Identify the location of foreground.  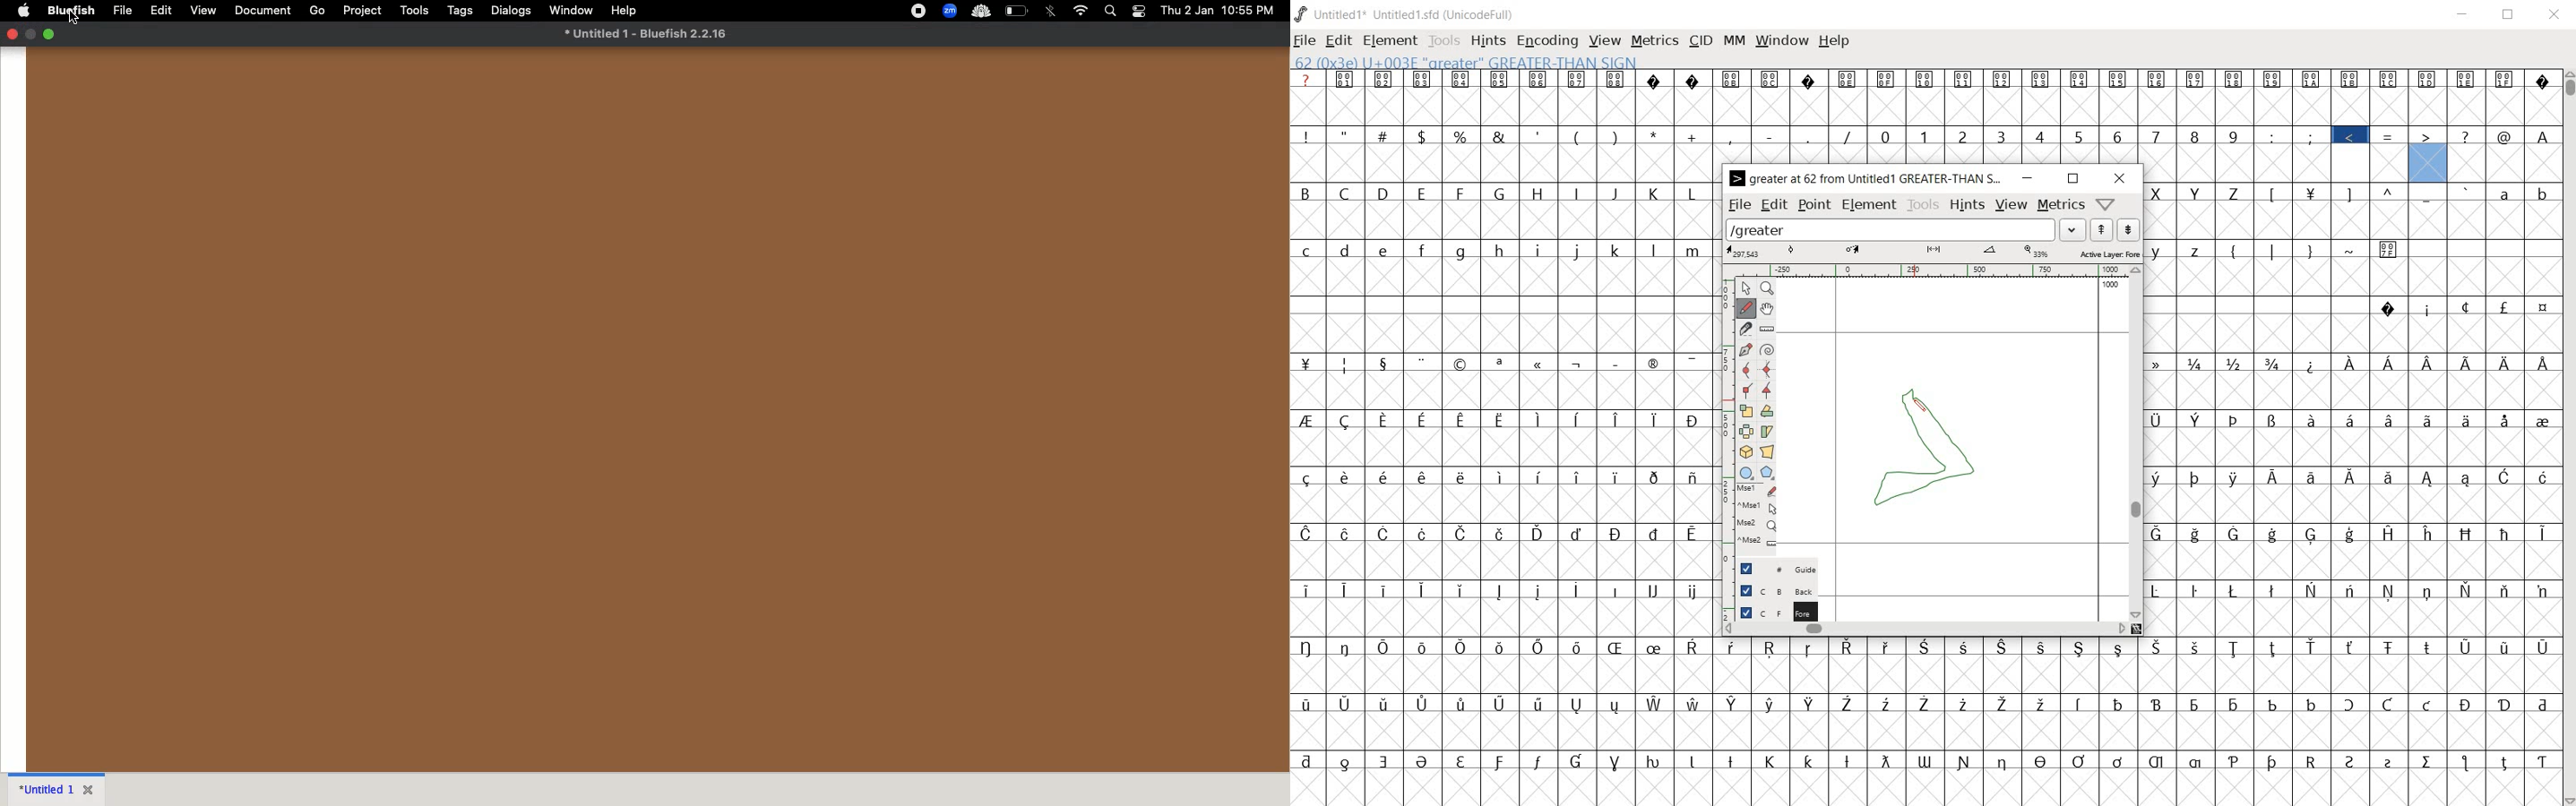
(1770, 611).